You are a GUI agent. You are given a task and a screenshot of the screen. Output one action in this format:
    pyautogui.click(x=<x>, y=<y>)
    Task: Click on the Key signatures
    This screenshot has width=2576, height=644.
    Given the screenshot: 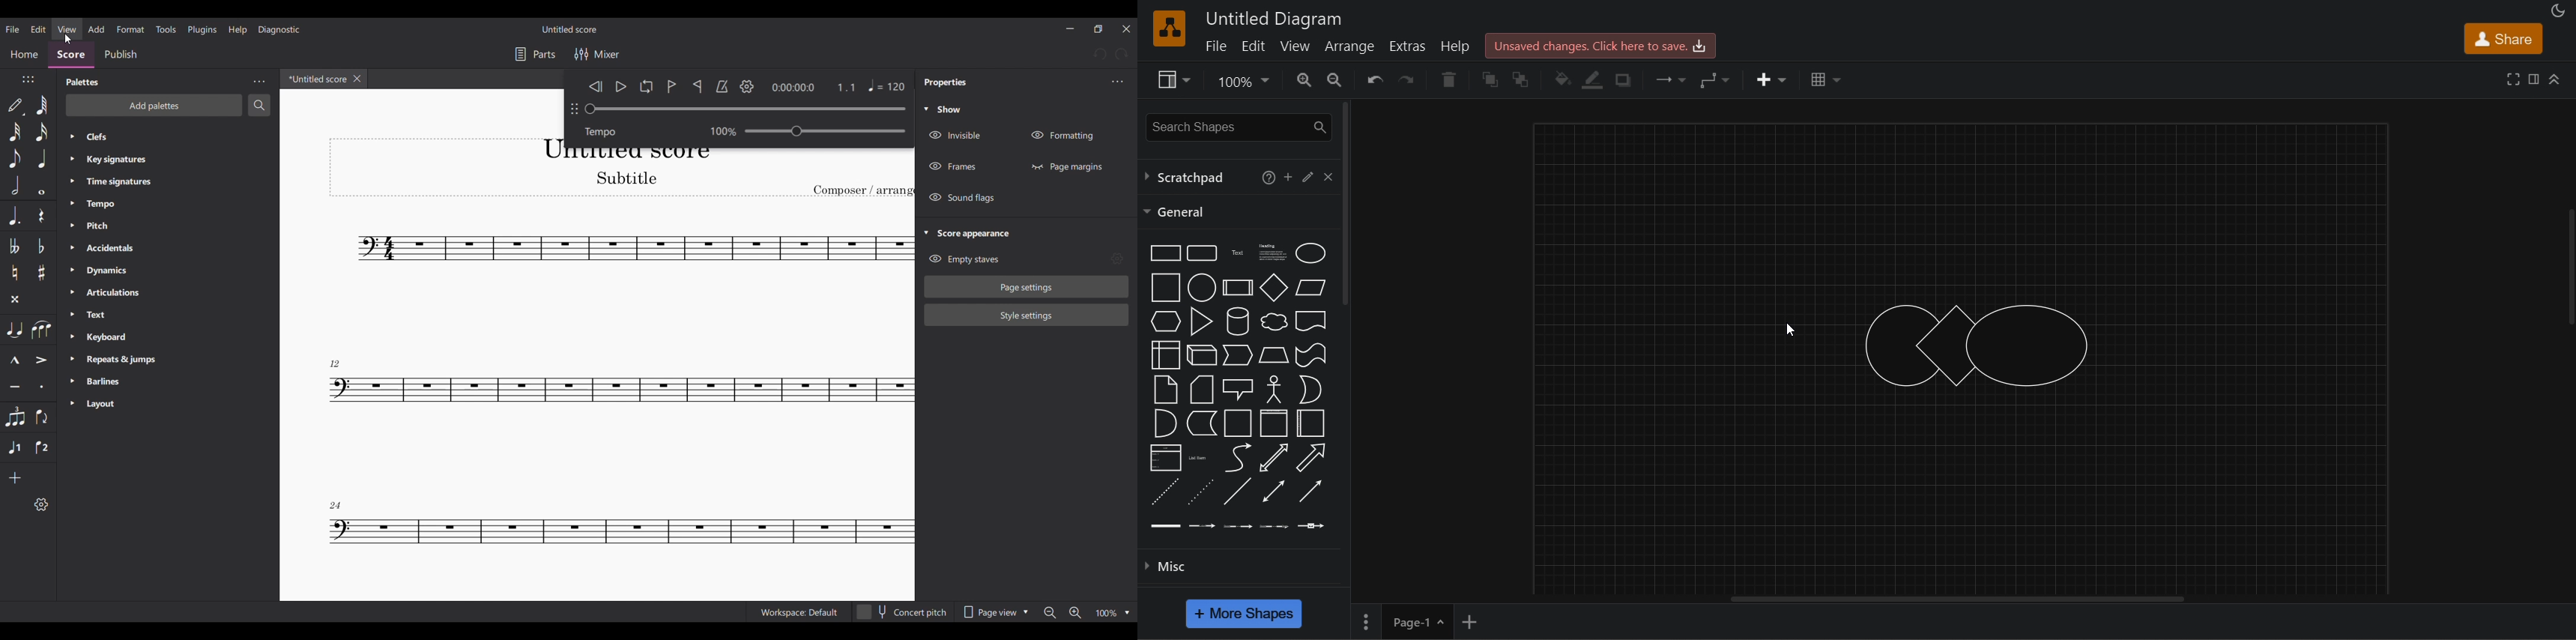 What is the action you would take?
    pyautogui.click(x=156, y=159)
    